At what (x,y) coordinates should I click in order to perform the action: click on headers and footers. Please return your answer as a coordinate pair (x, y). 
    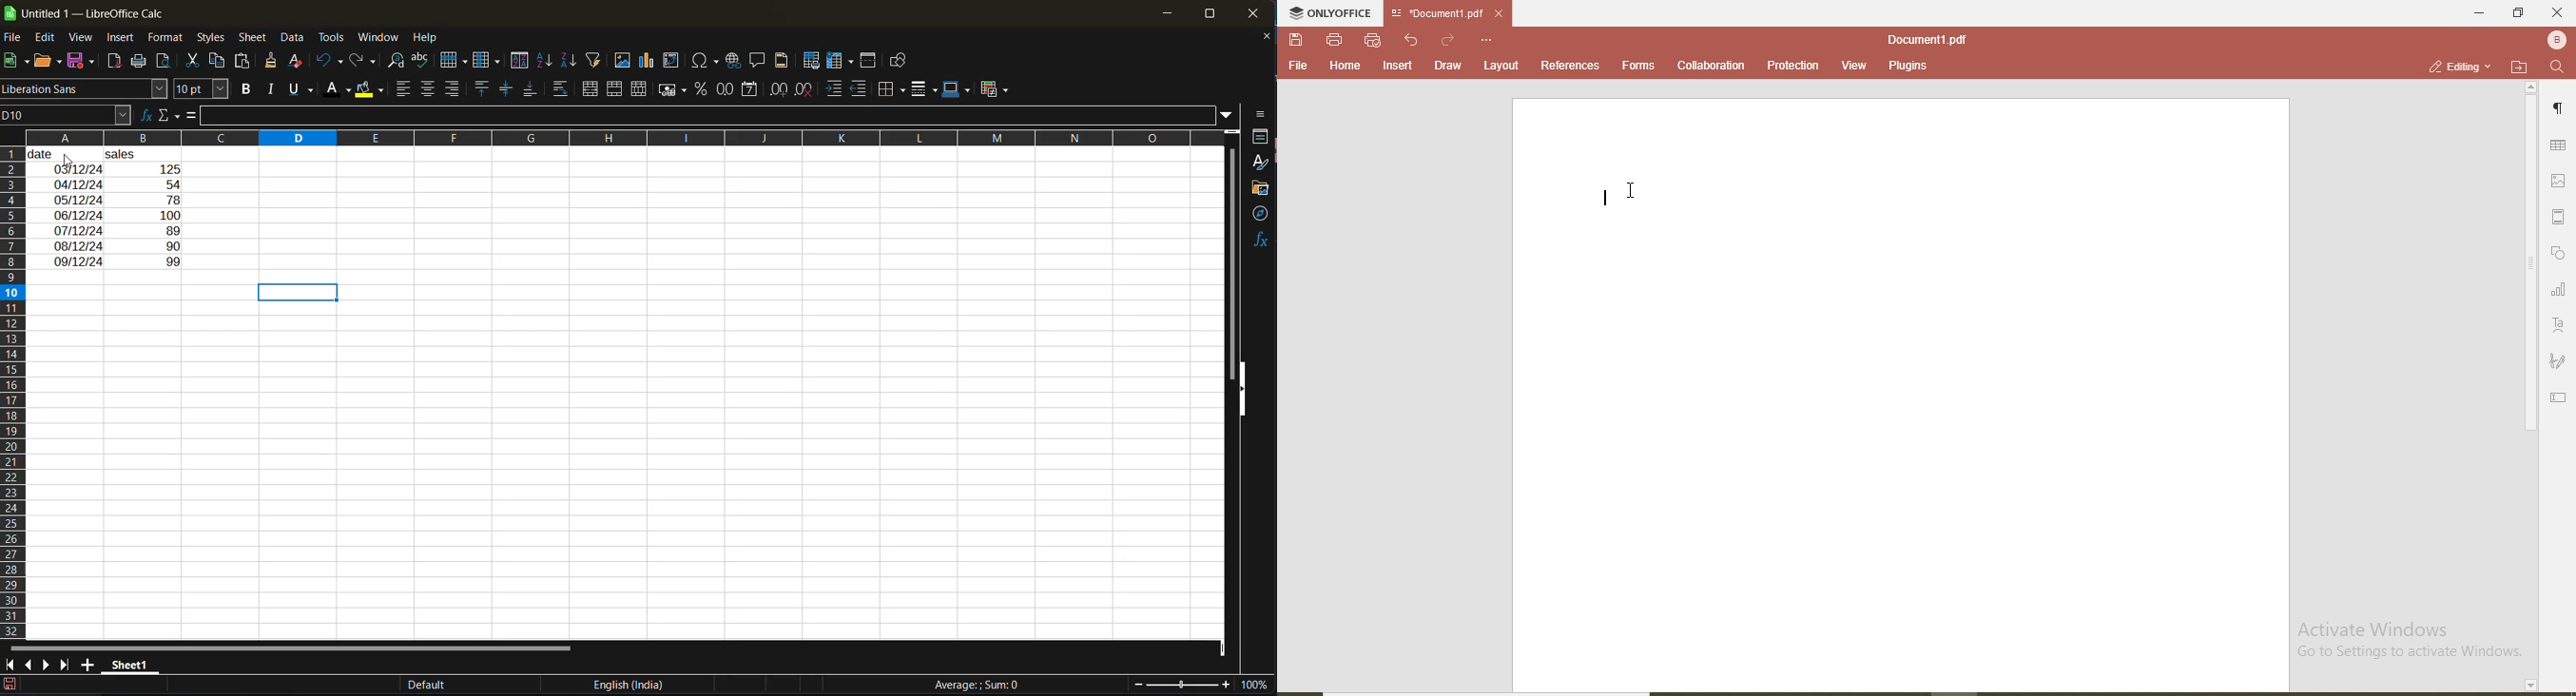
    Looking at the image, I should click on (785, 61).